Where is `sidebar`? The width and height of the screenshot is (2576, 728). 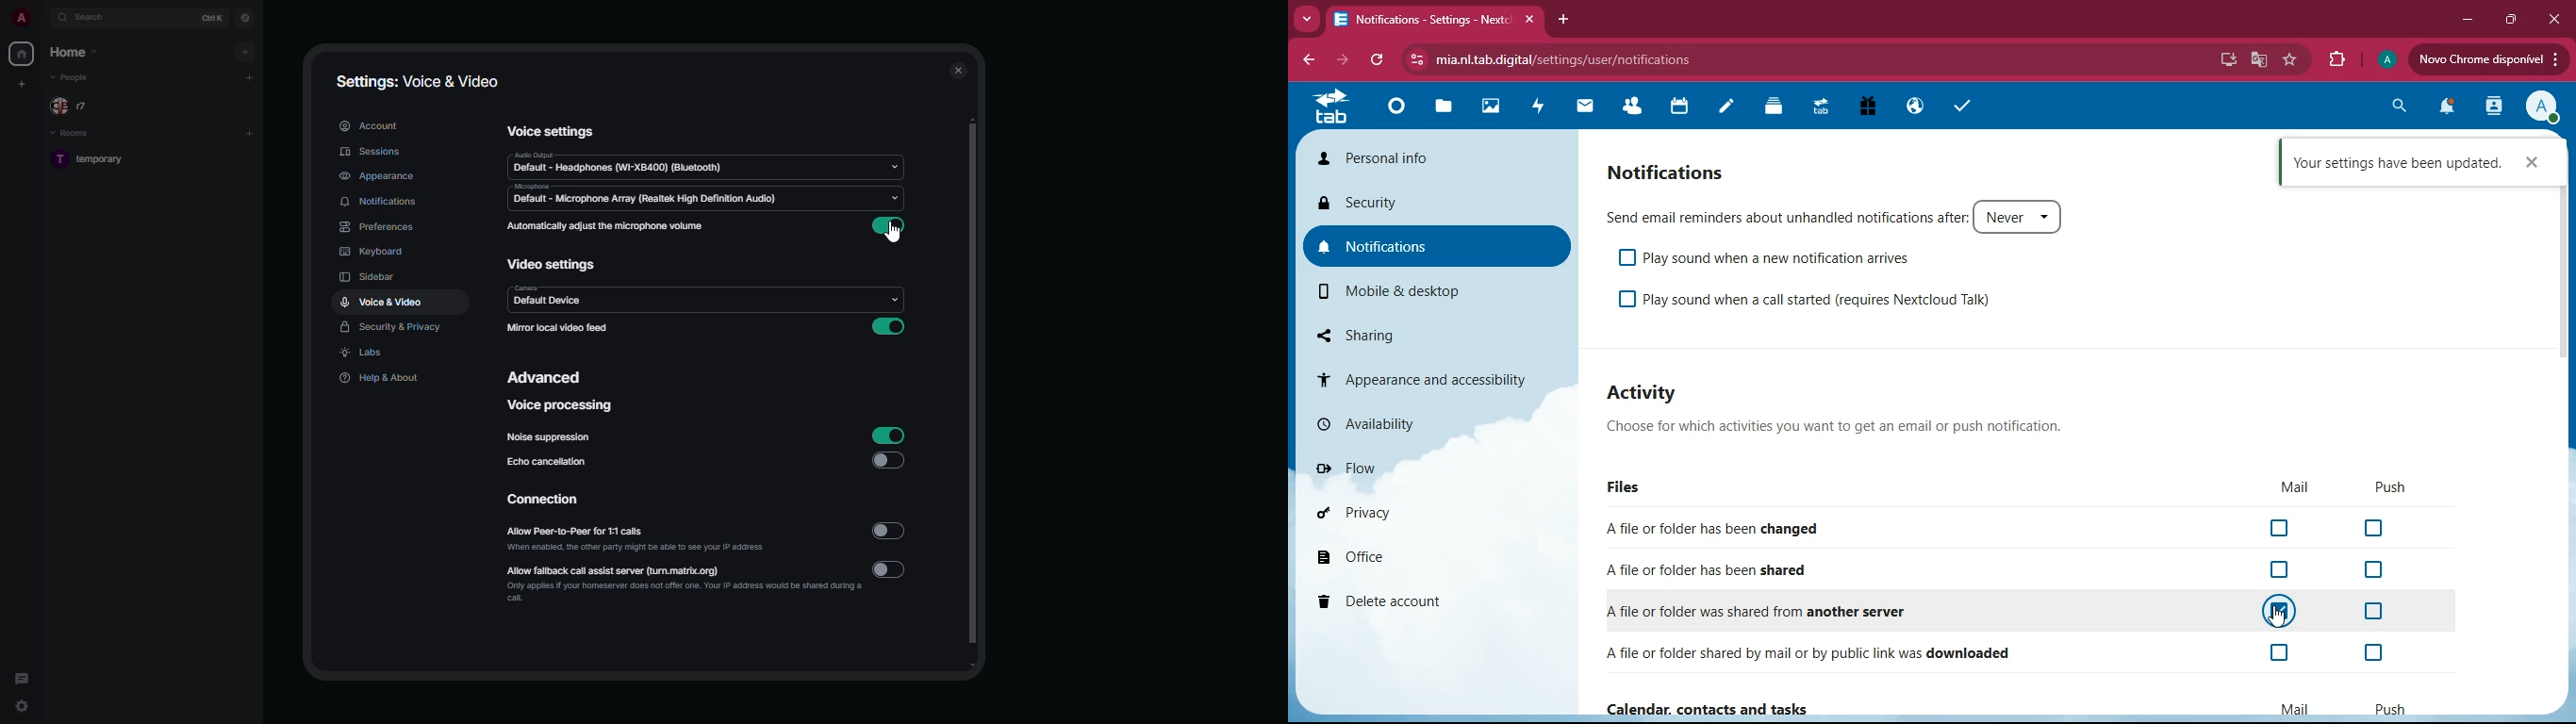
sidebar is located at coordinates (369, 277).